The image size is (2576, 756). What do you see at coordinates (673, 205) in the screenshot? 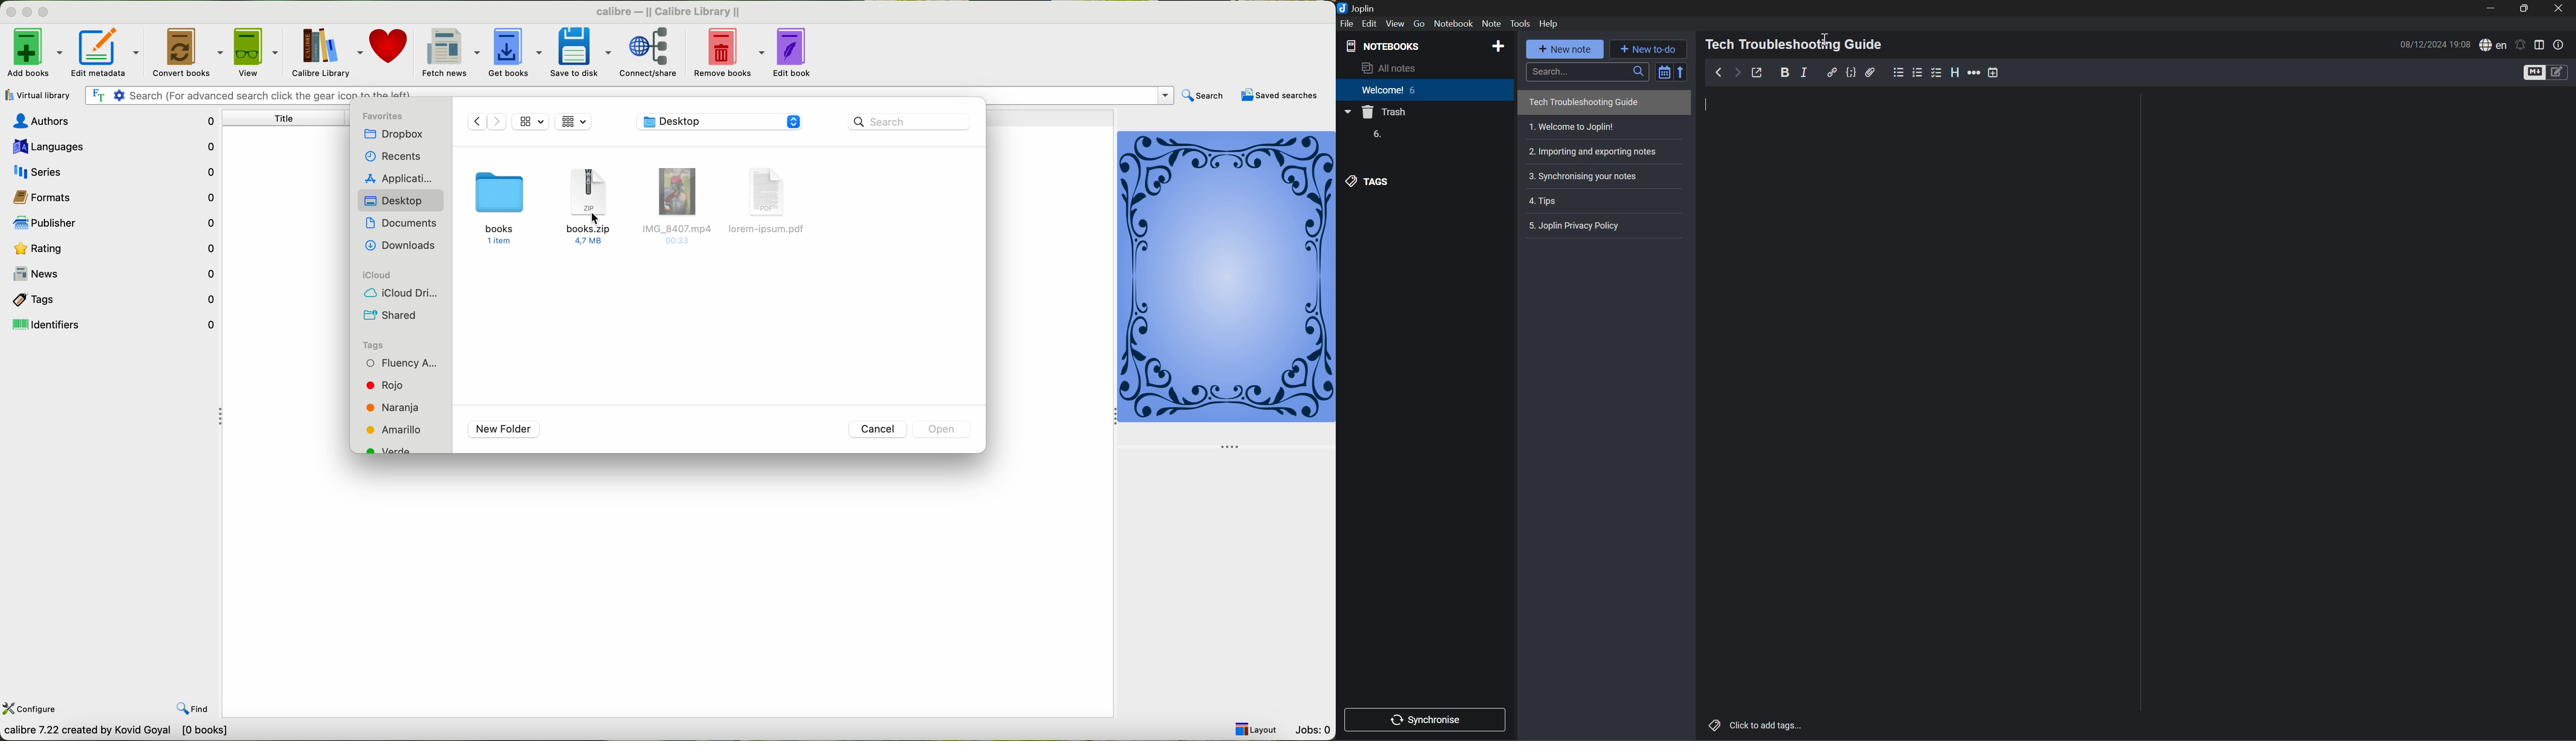
I see `IMG_8407.mp4` at bounding box center [673, 205].